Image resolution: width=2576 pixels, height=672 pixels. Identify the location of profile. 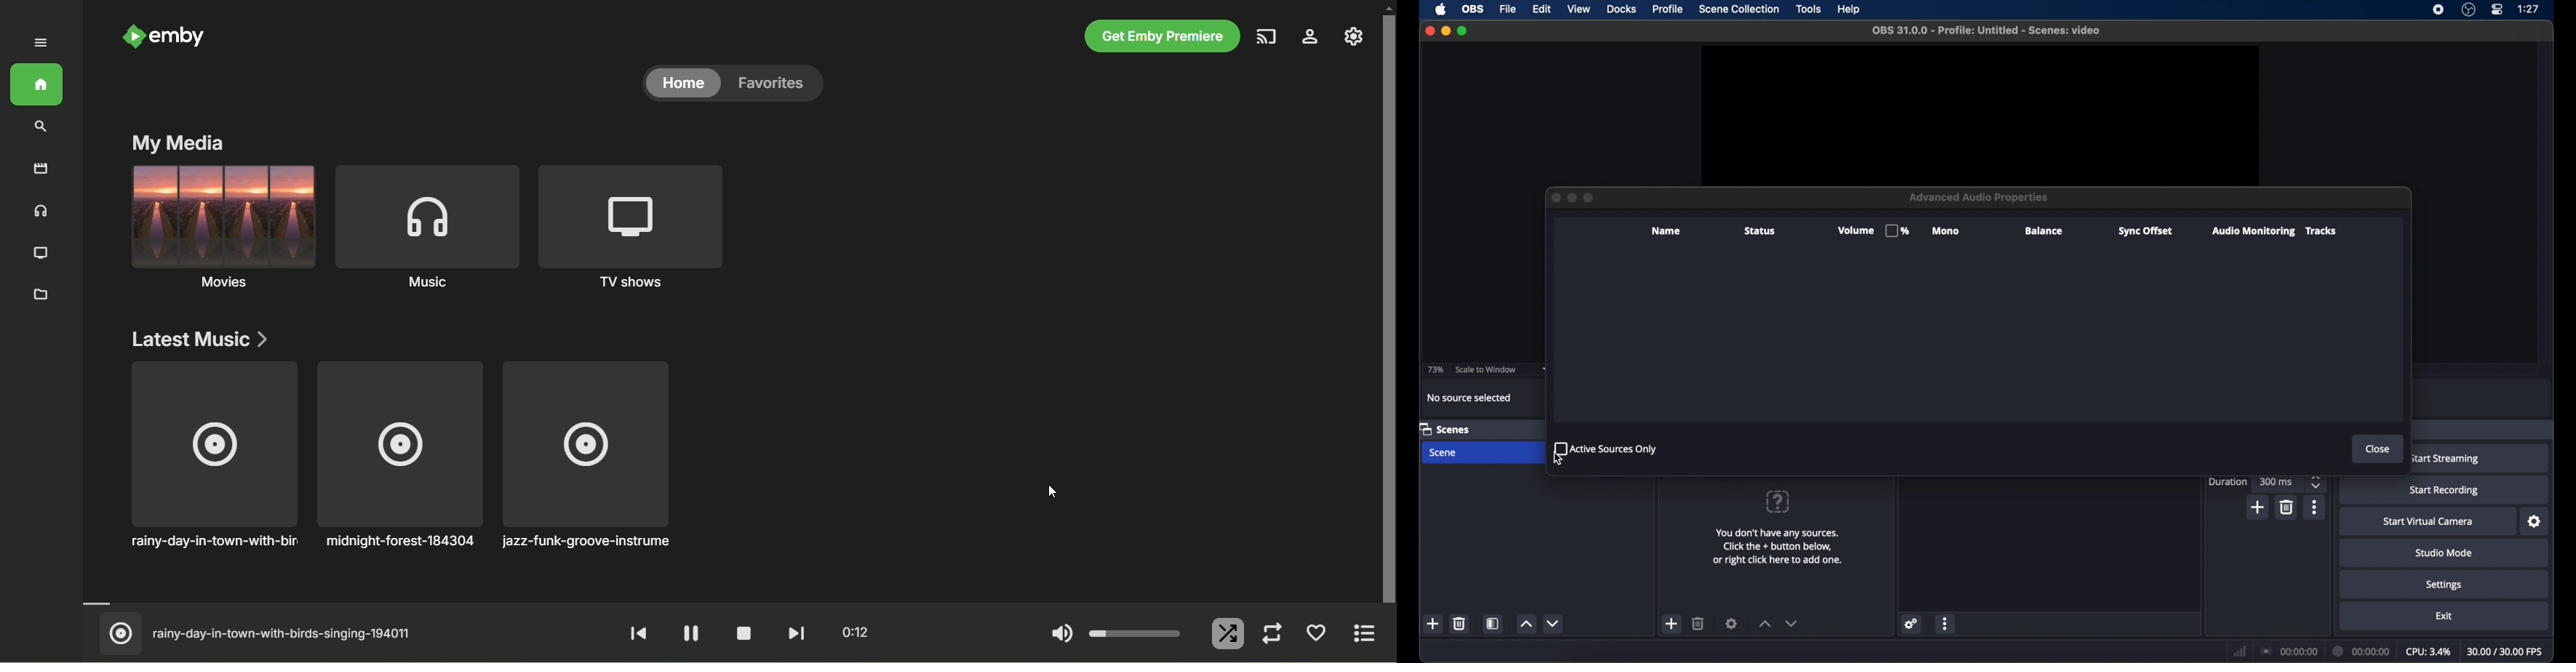
(1666, 10).